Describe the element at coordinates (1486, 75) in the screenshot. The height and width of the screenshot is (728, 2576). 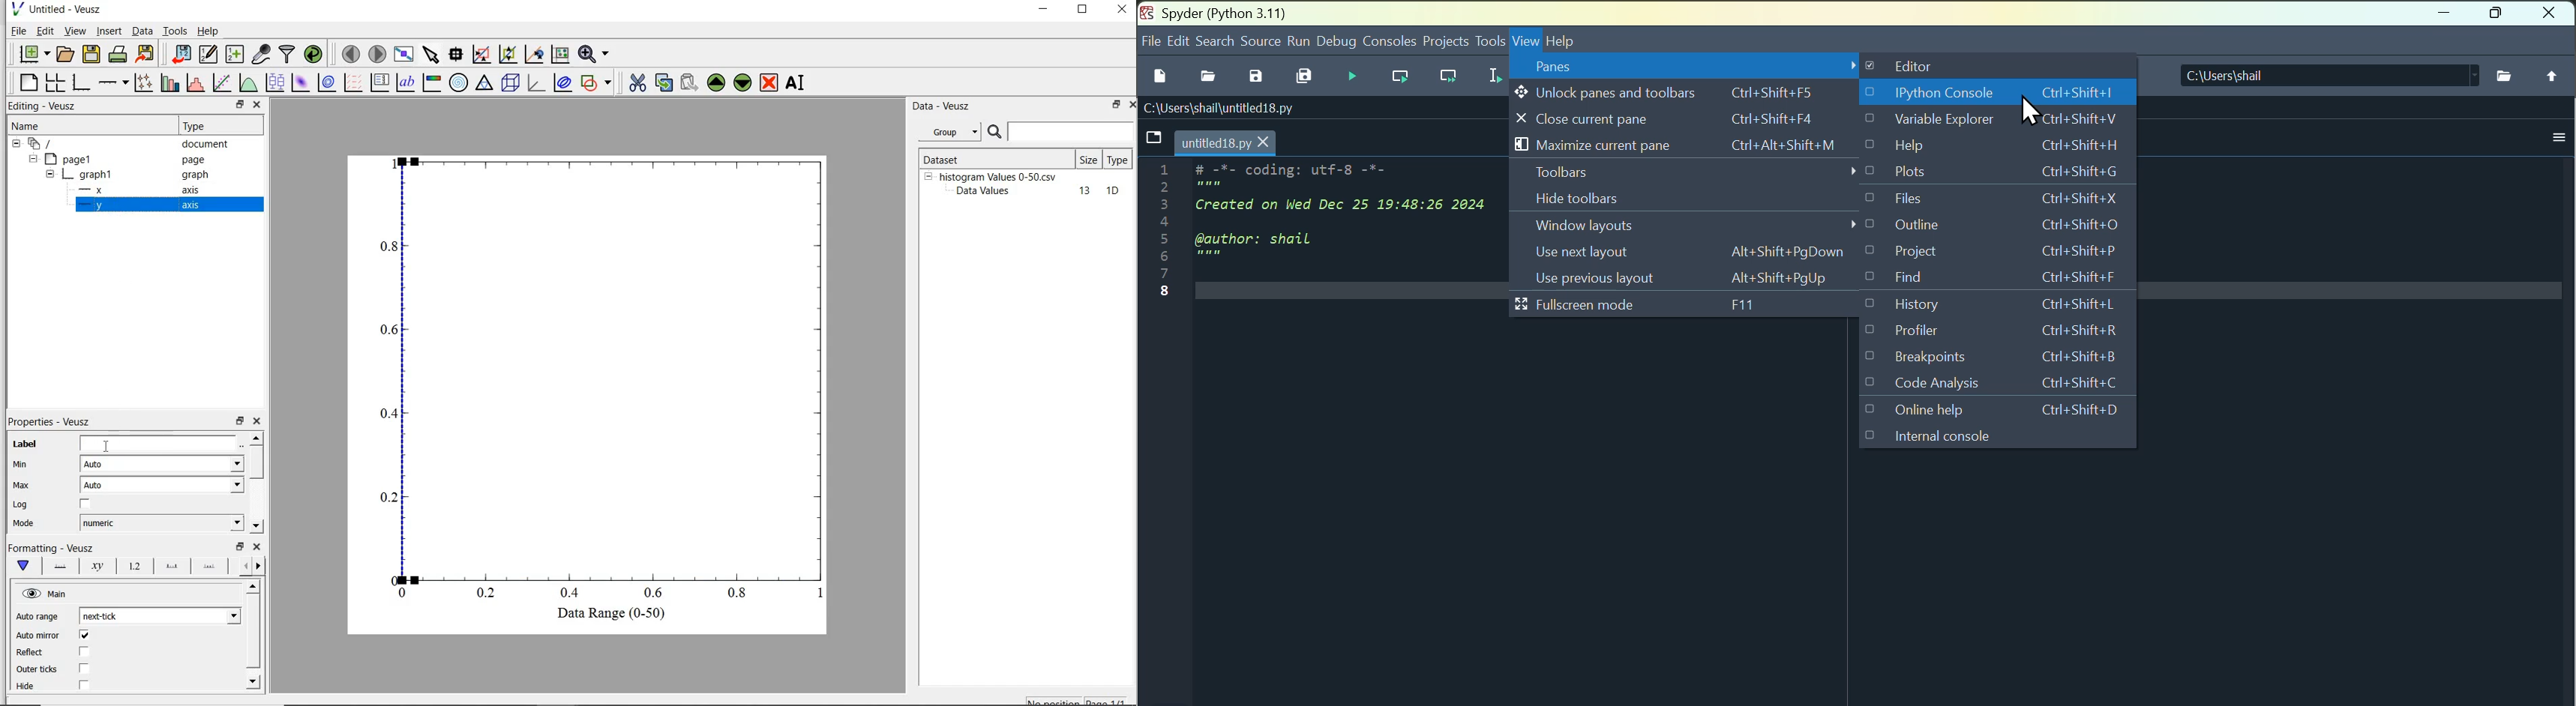
I see `Run selected cell` at that location.